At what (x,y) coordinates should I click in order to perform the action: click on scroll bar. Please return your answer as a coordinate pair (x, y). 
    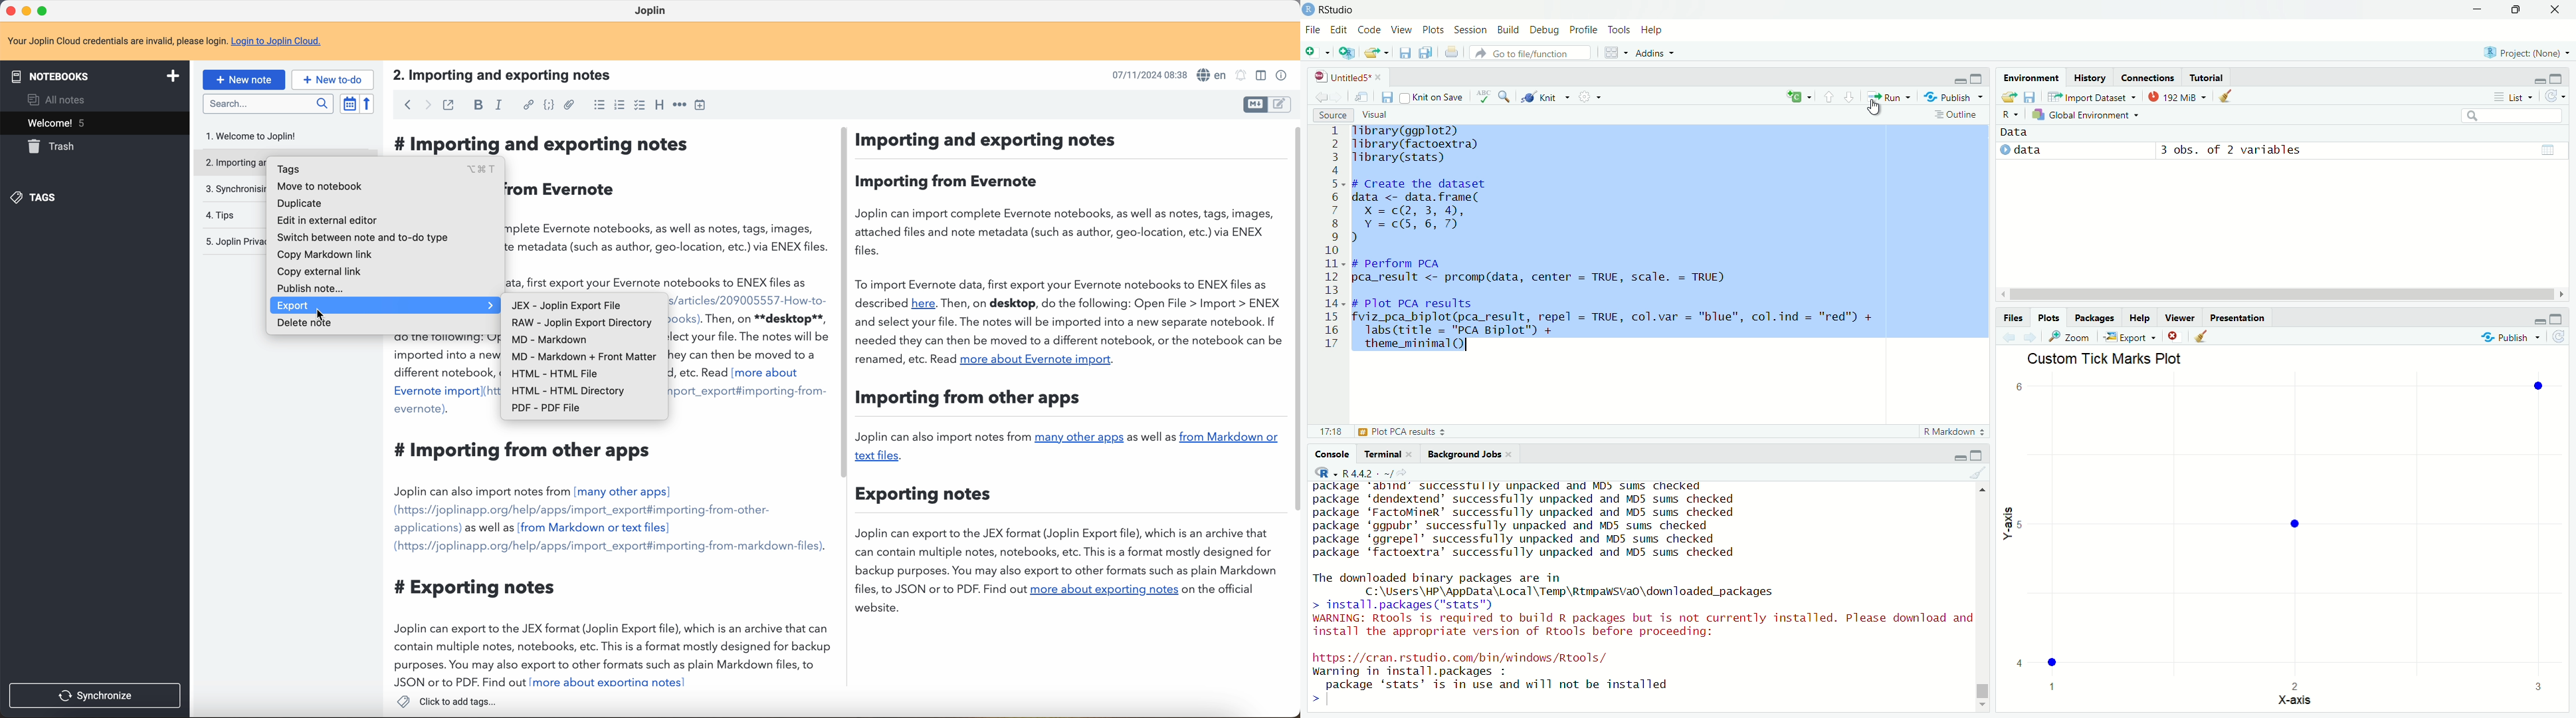
    Looking at the image, I should click on (1292, 319).